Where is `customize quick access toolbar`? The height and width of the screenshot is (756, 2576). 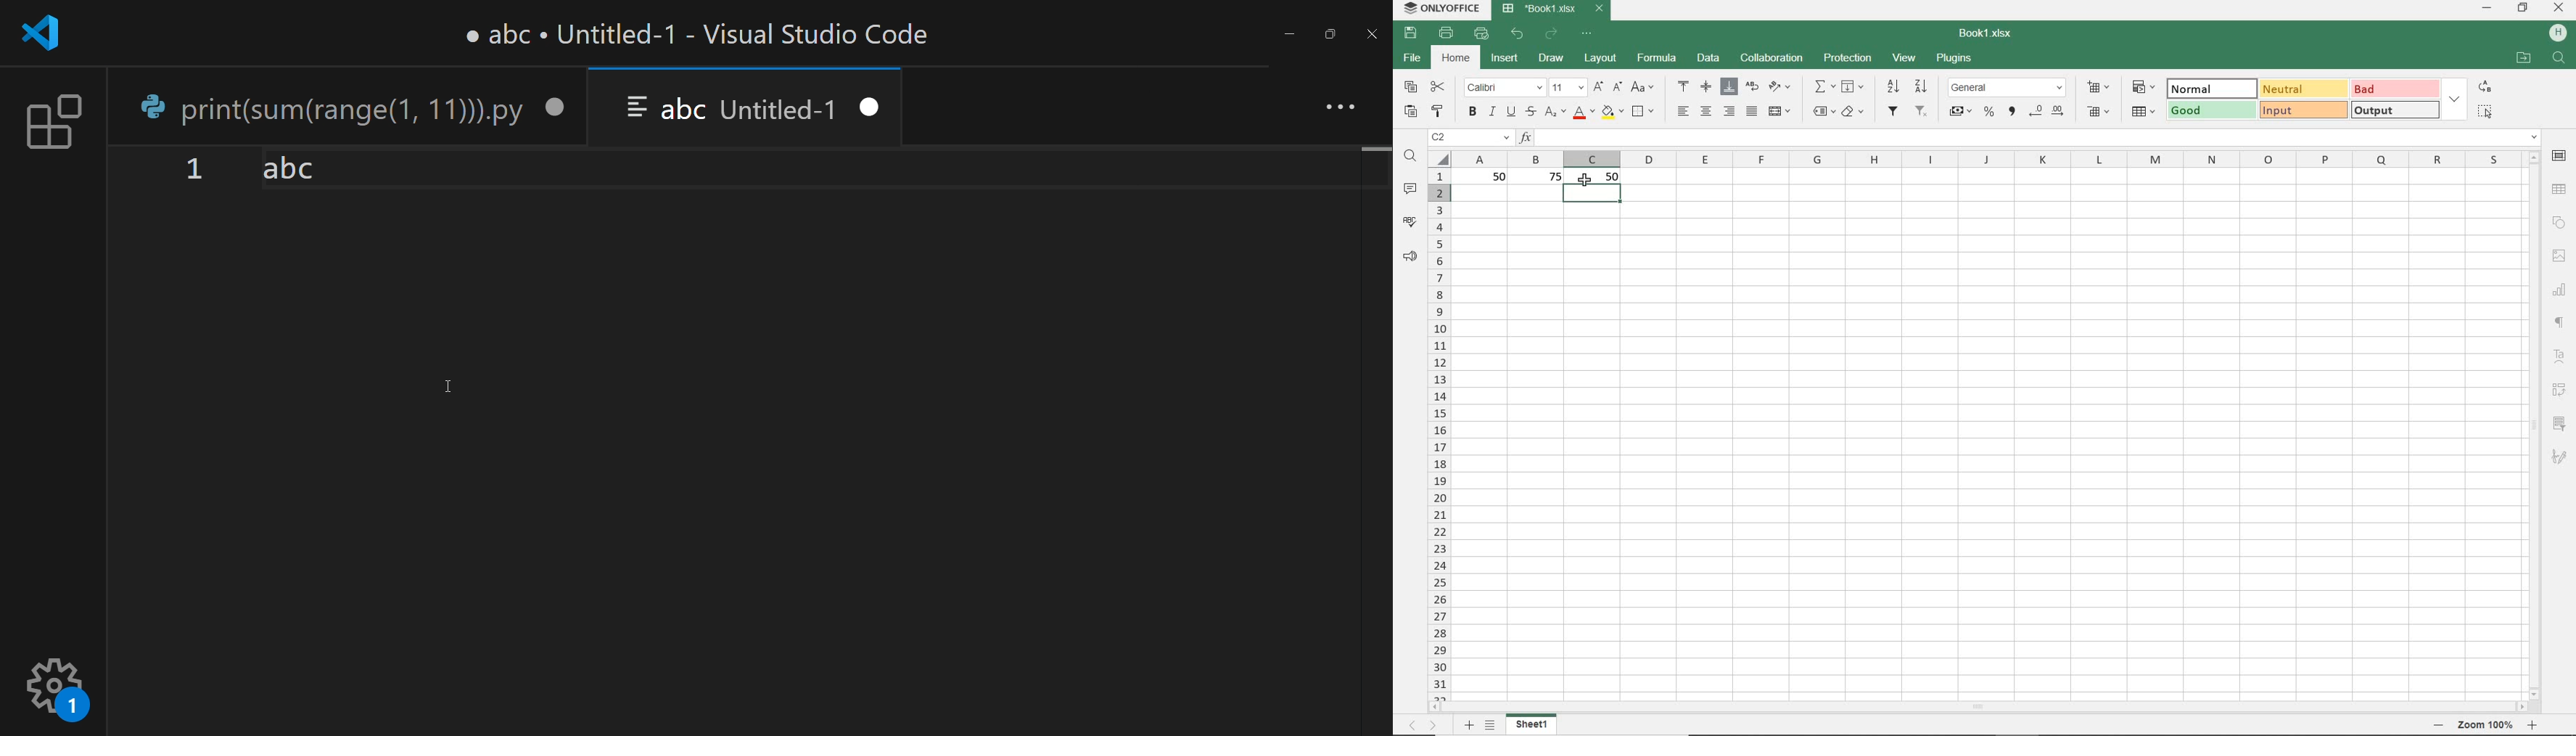 customize quick access toolbar is located at coordinates (1589, 35).